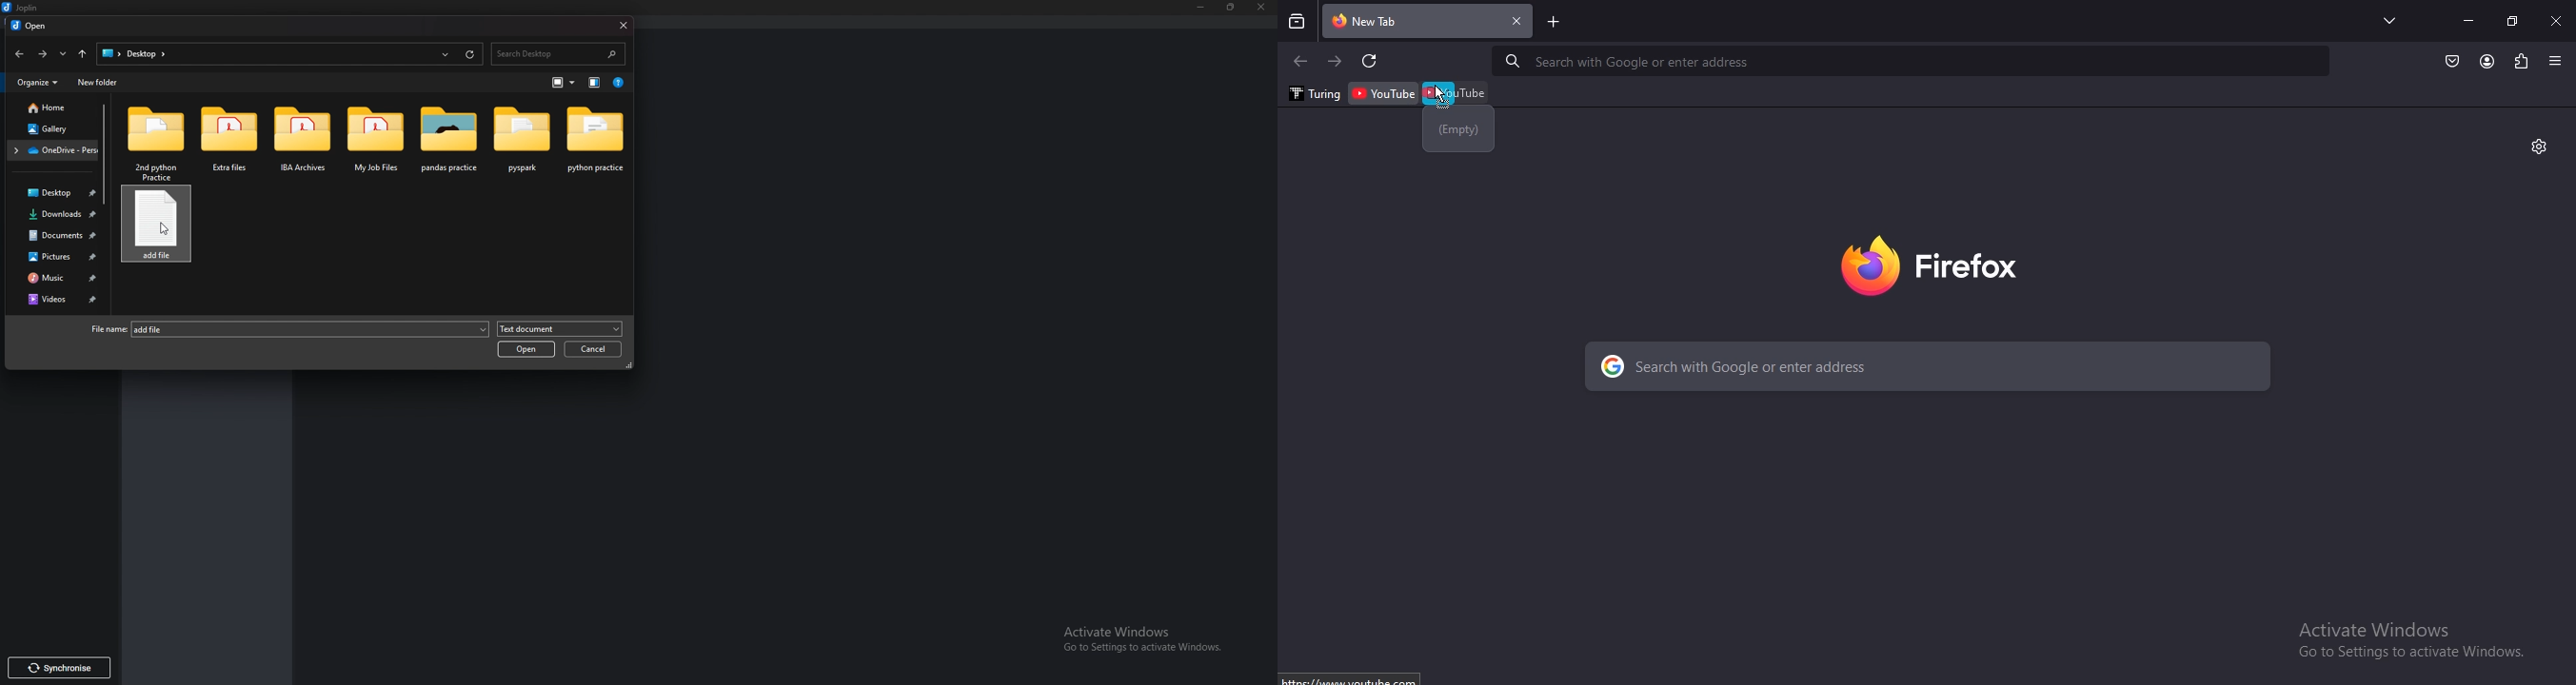 Image resolution: width=2576 pixels, height=700 pixels. Describe the element at coordinates (156, 142) in the screenshot. I see `Folder` at that location.